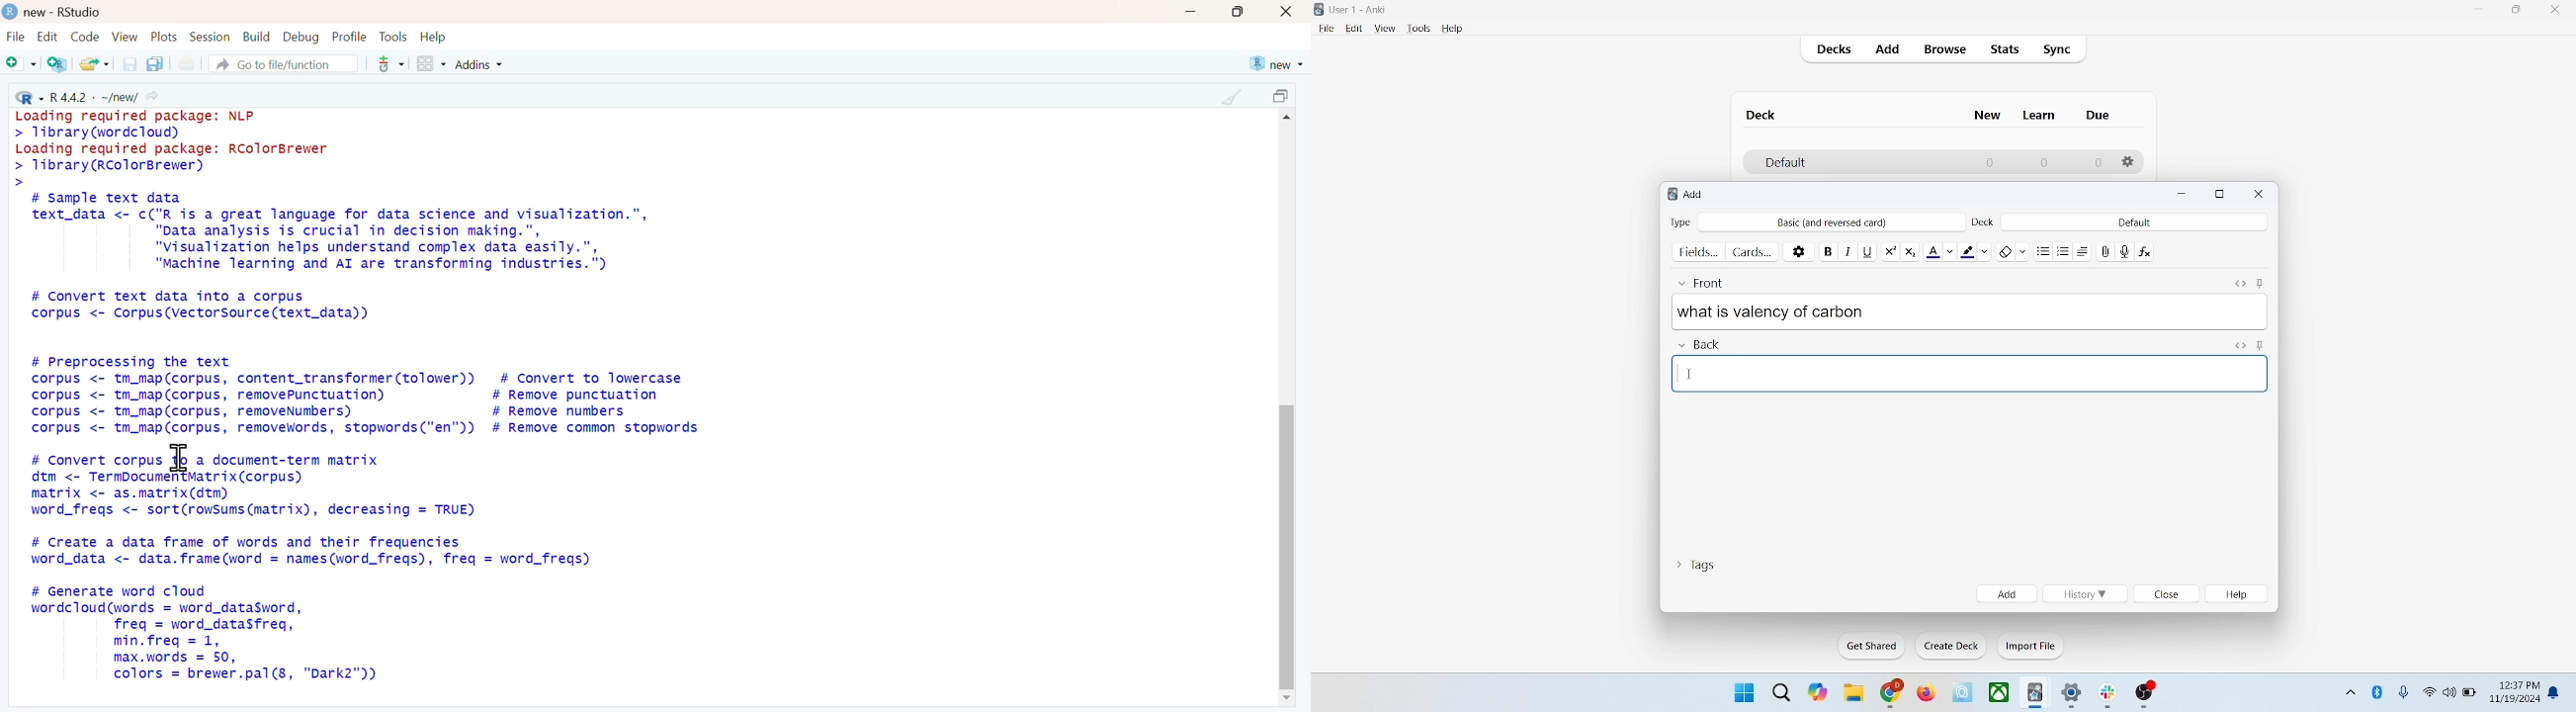 This screenshot has width=2576, height=728. What do you see at coordinates (1926, 693) in the screenshot?
I see `firefox` at bounding box center [1926, 693].